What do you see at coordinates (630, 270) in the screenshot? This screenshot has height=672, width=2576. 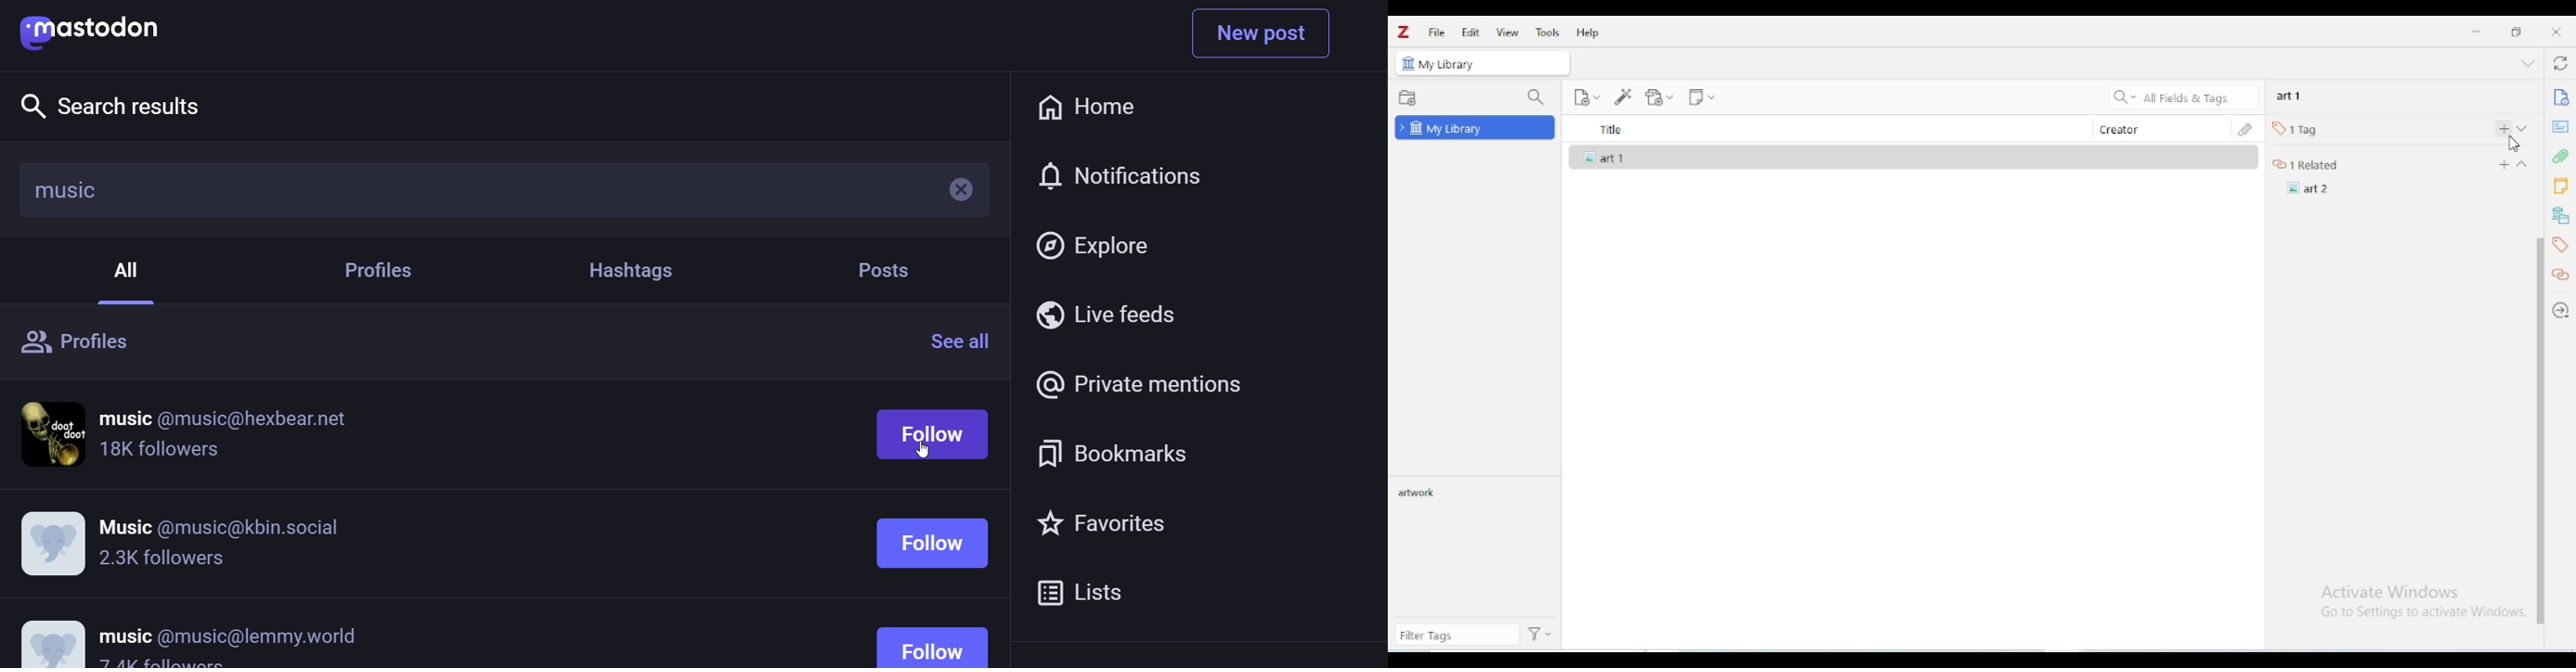 I see `hashtag` at bounding box center [630, 270].